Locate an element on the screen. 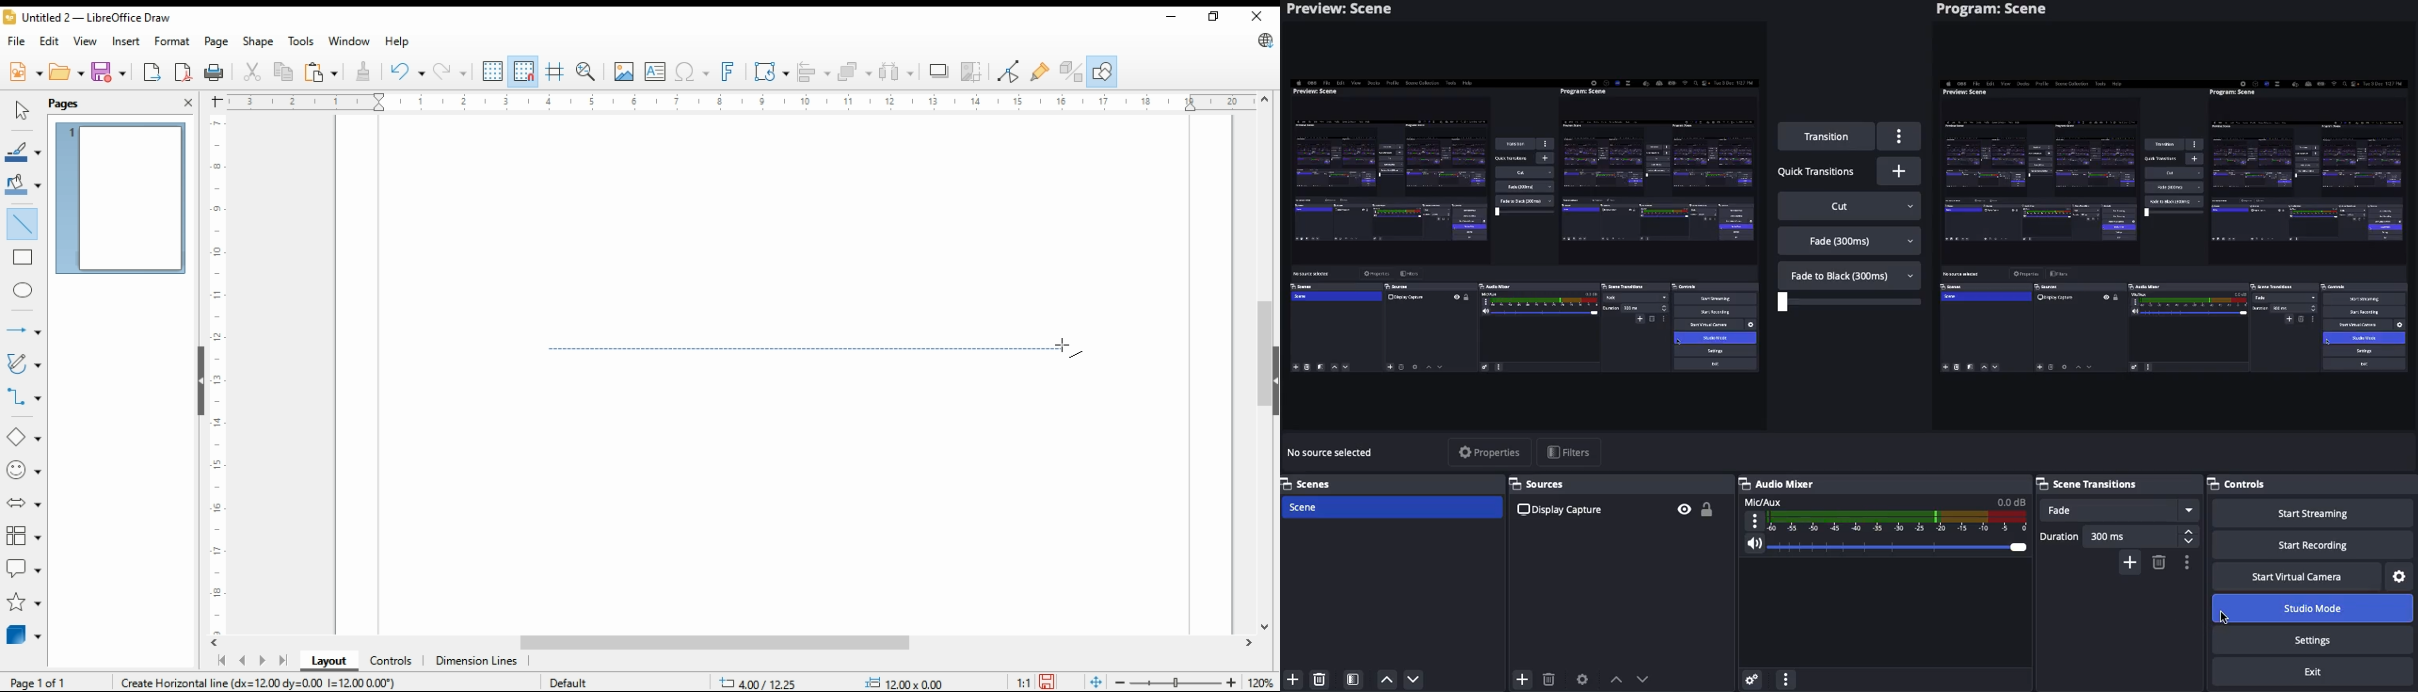 Image resolution: width=2436 pixels, height=700 pixels. Volume is located at coordinates (1883, 547).